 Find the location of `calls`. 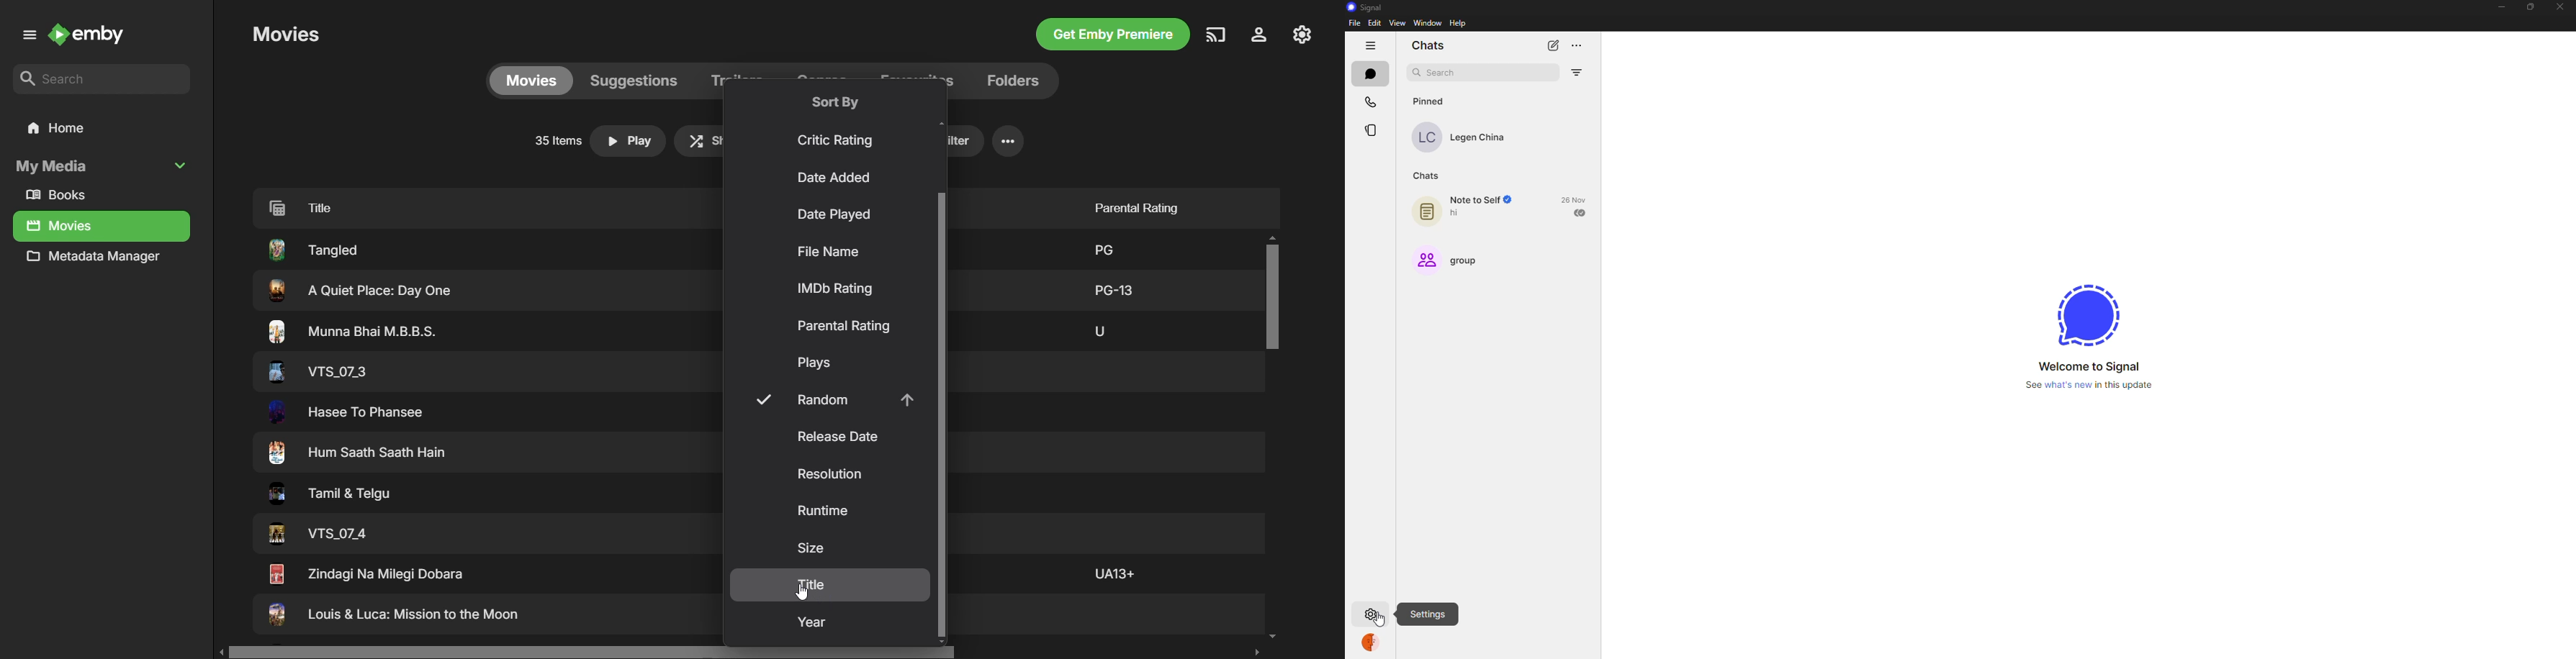

calls is located at coordinates (1371, 101).